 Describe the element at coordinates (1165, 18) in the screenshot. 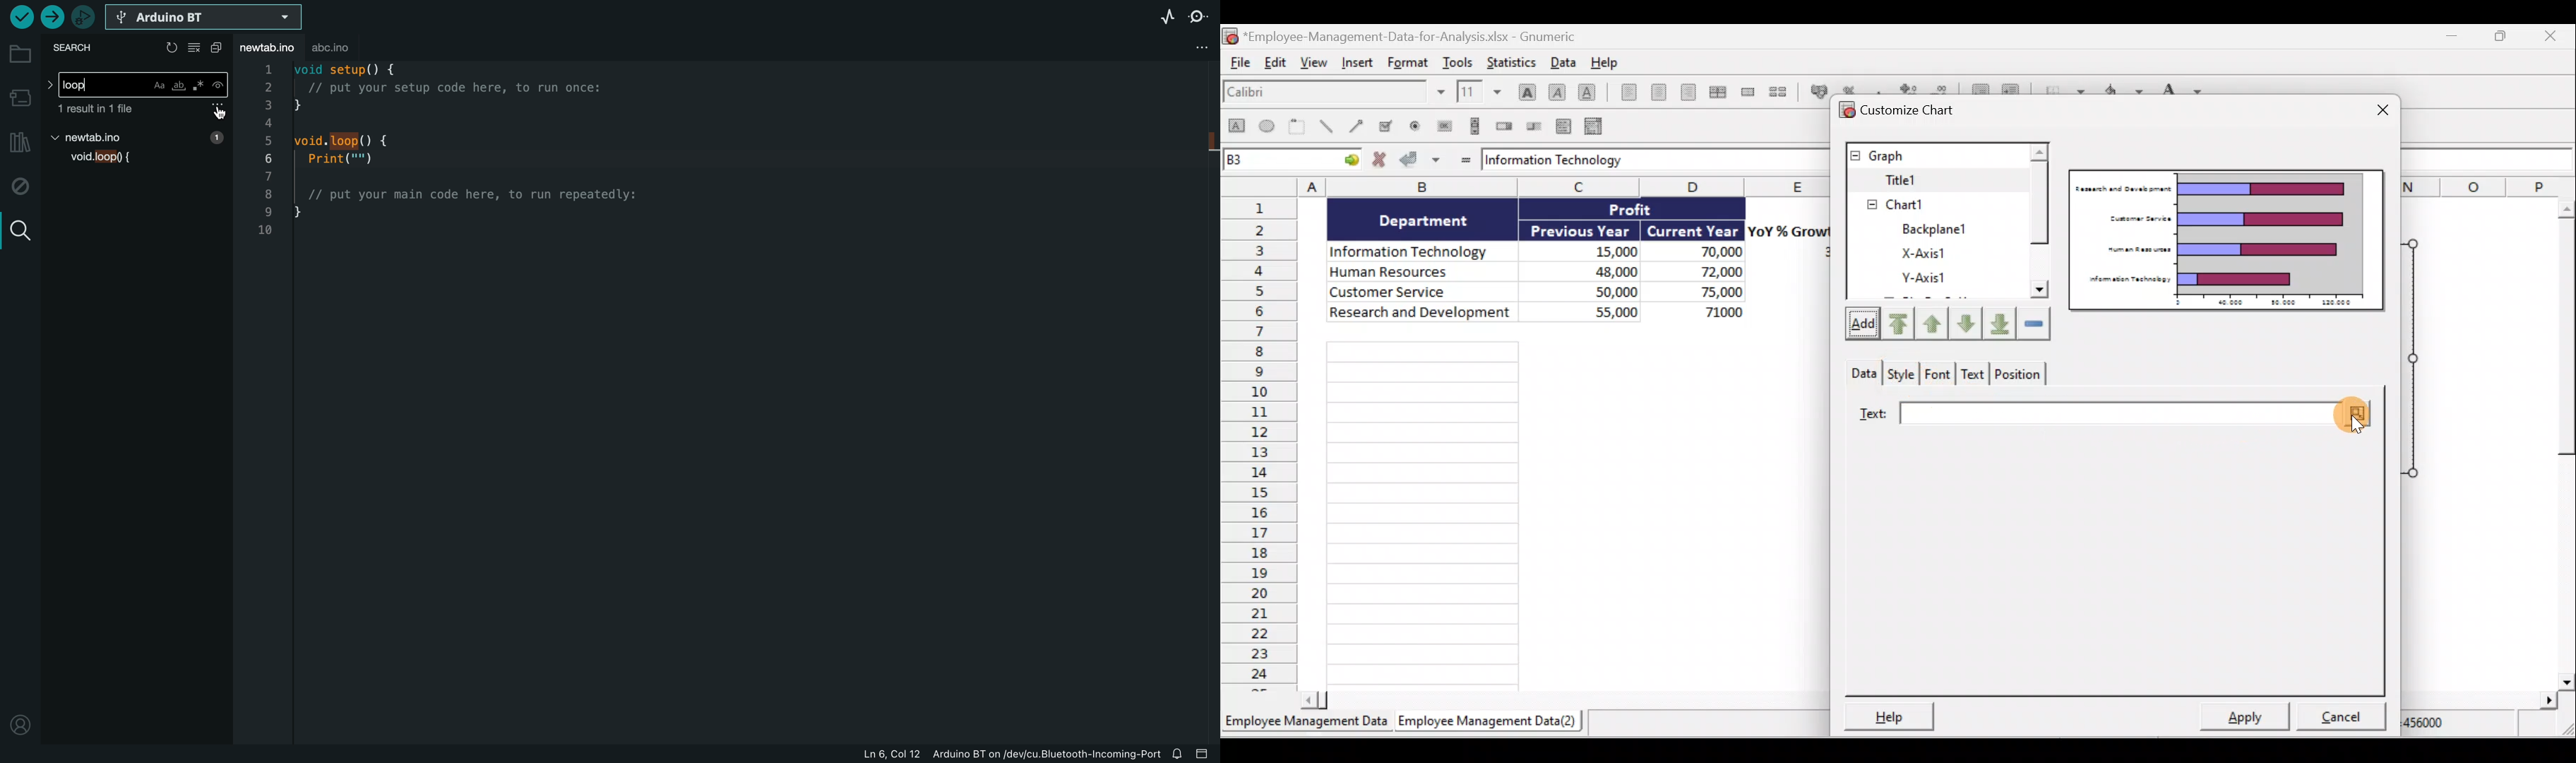

I see `serial plotter` at that location.